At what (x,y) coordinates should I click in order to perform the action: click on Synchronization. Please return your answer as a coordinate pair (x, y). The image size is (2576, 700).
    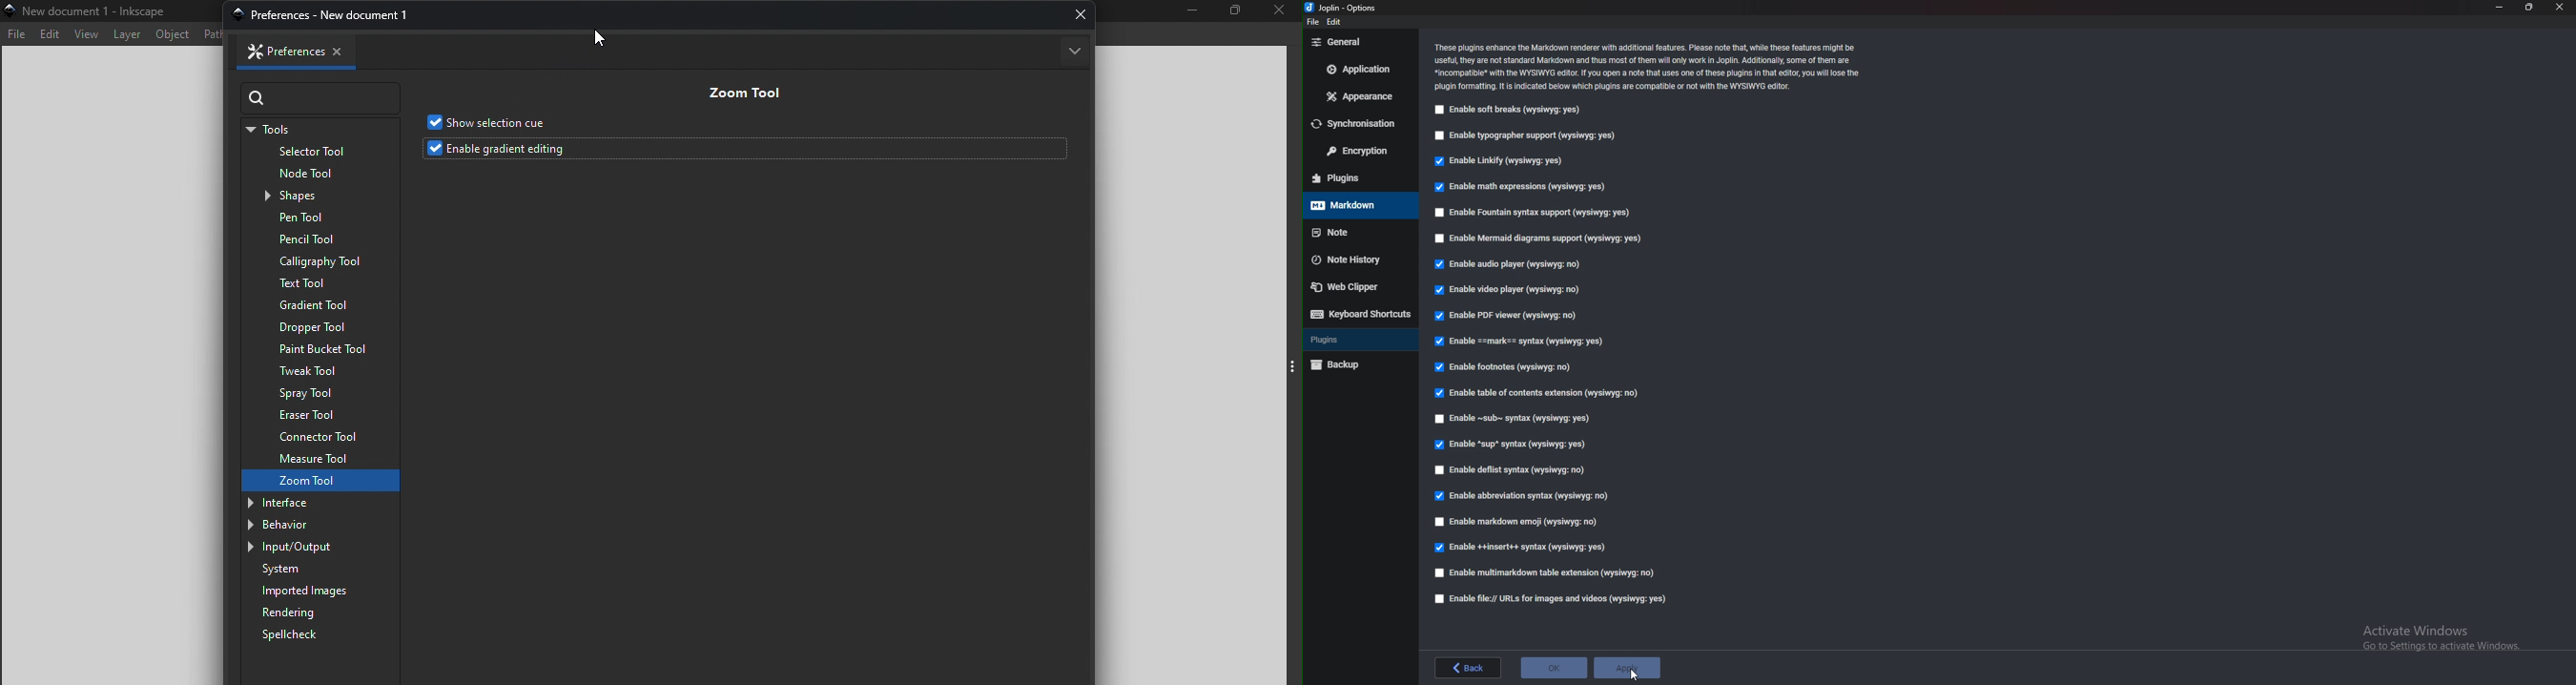
    Looking at the image, I should click on (1360, 123).